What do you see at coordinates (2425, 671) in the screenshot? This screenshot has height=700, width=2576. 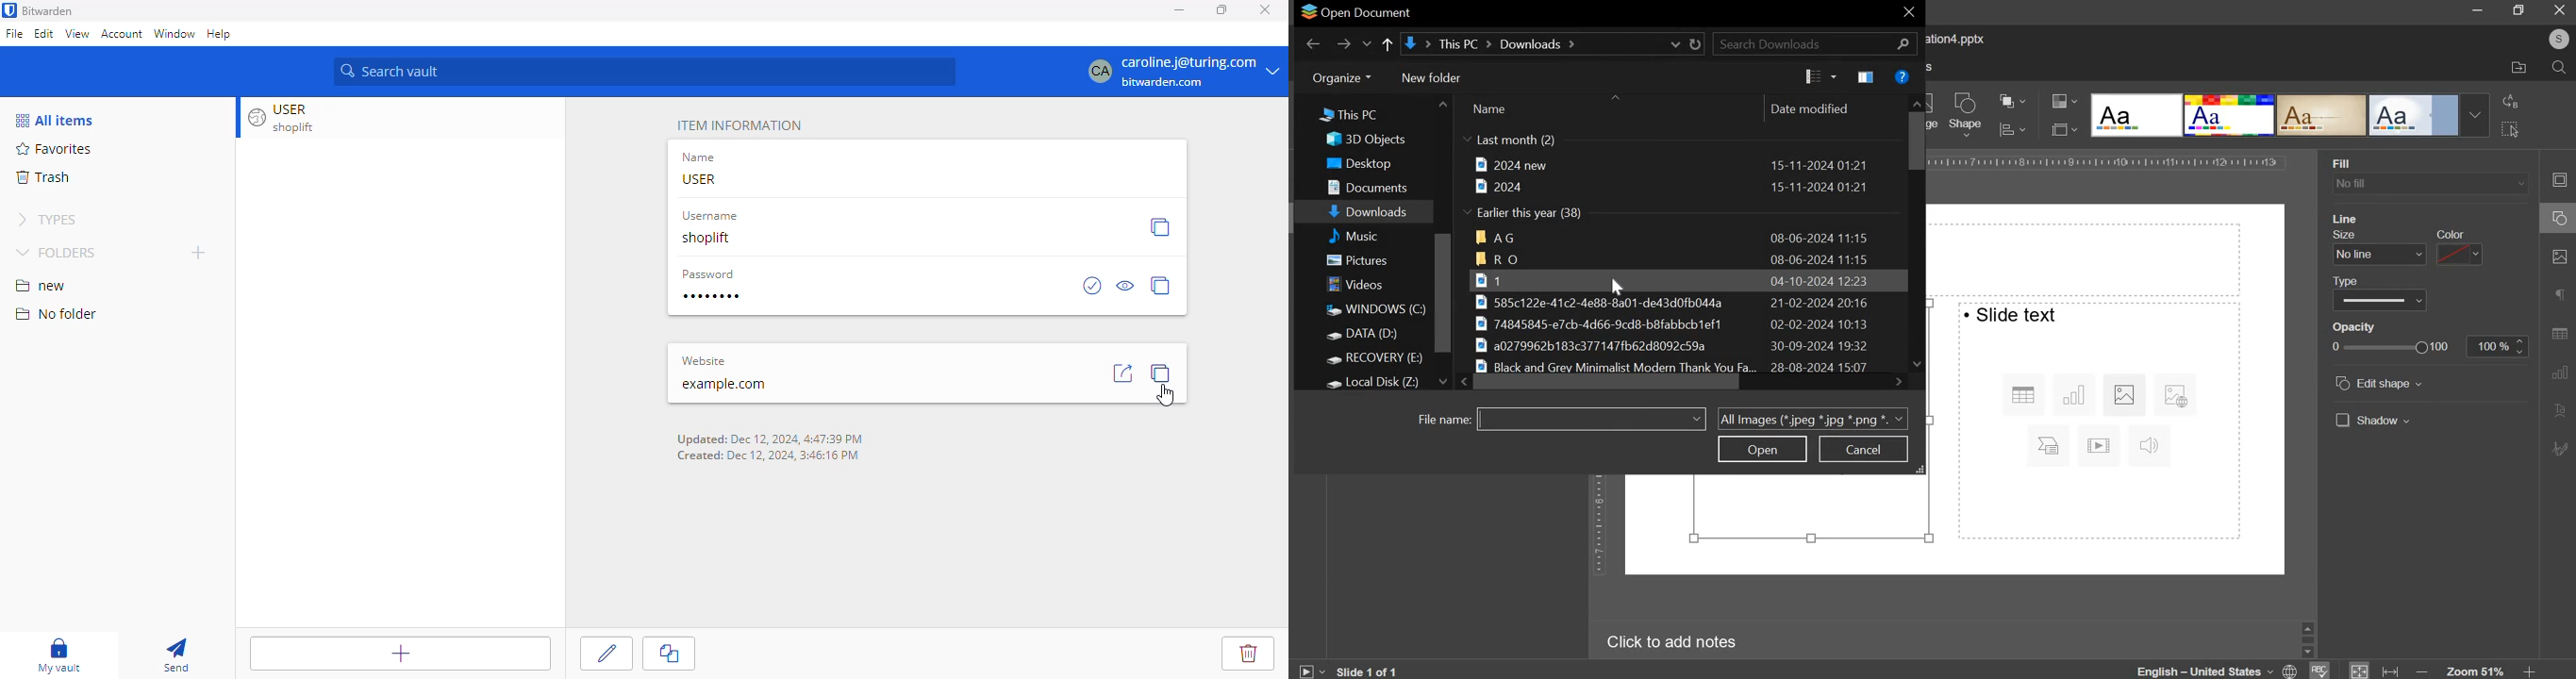 I see `decrease zoom` at bounding box center [2425, 671].